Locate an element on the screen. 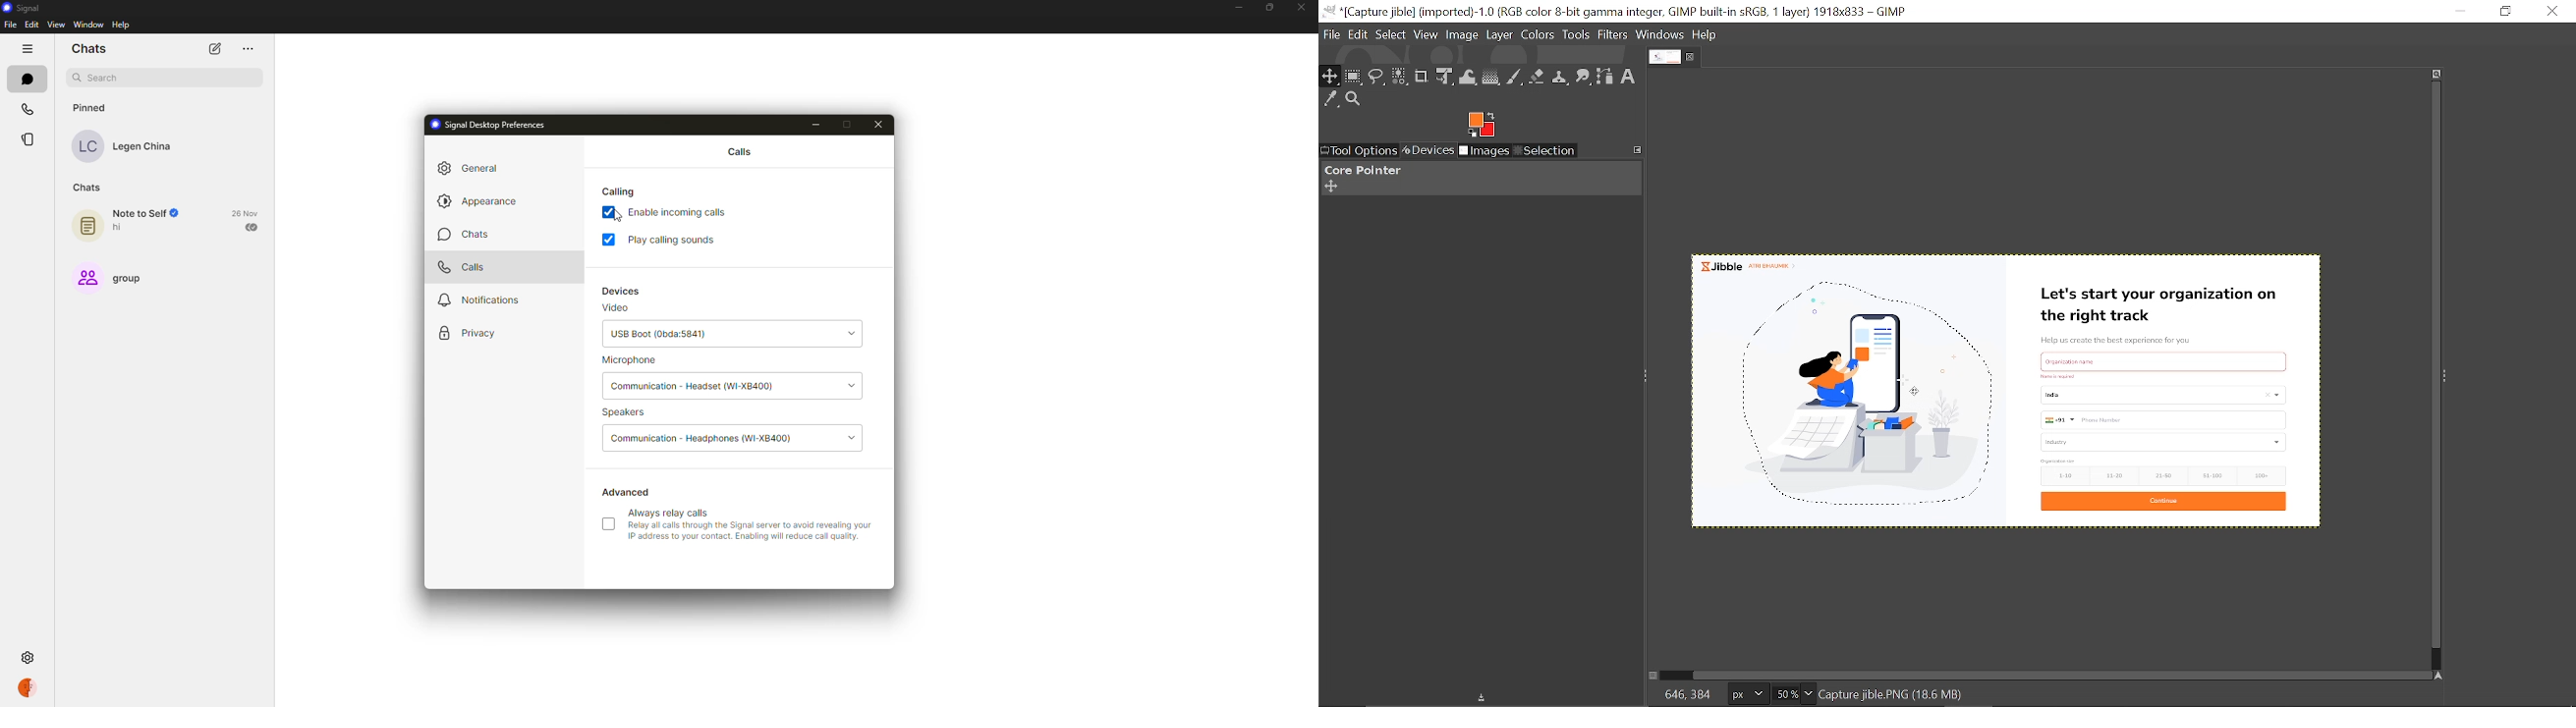  chats is located at coordinates (85, 188).